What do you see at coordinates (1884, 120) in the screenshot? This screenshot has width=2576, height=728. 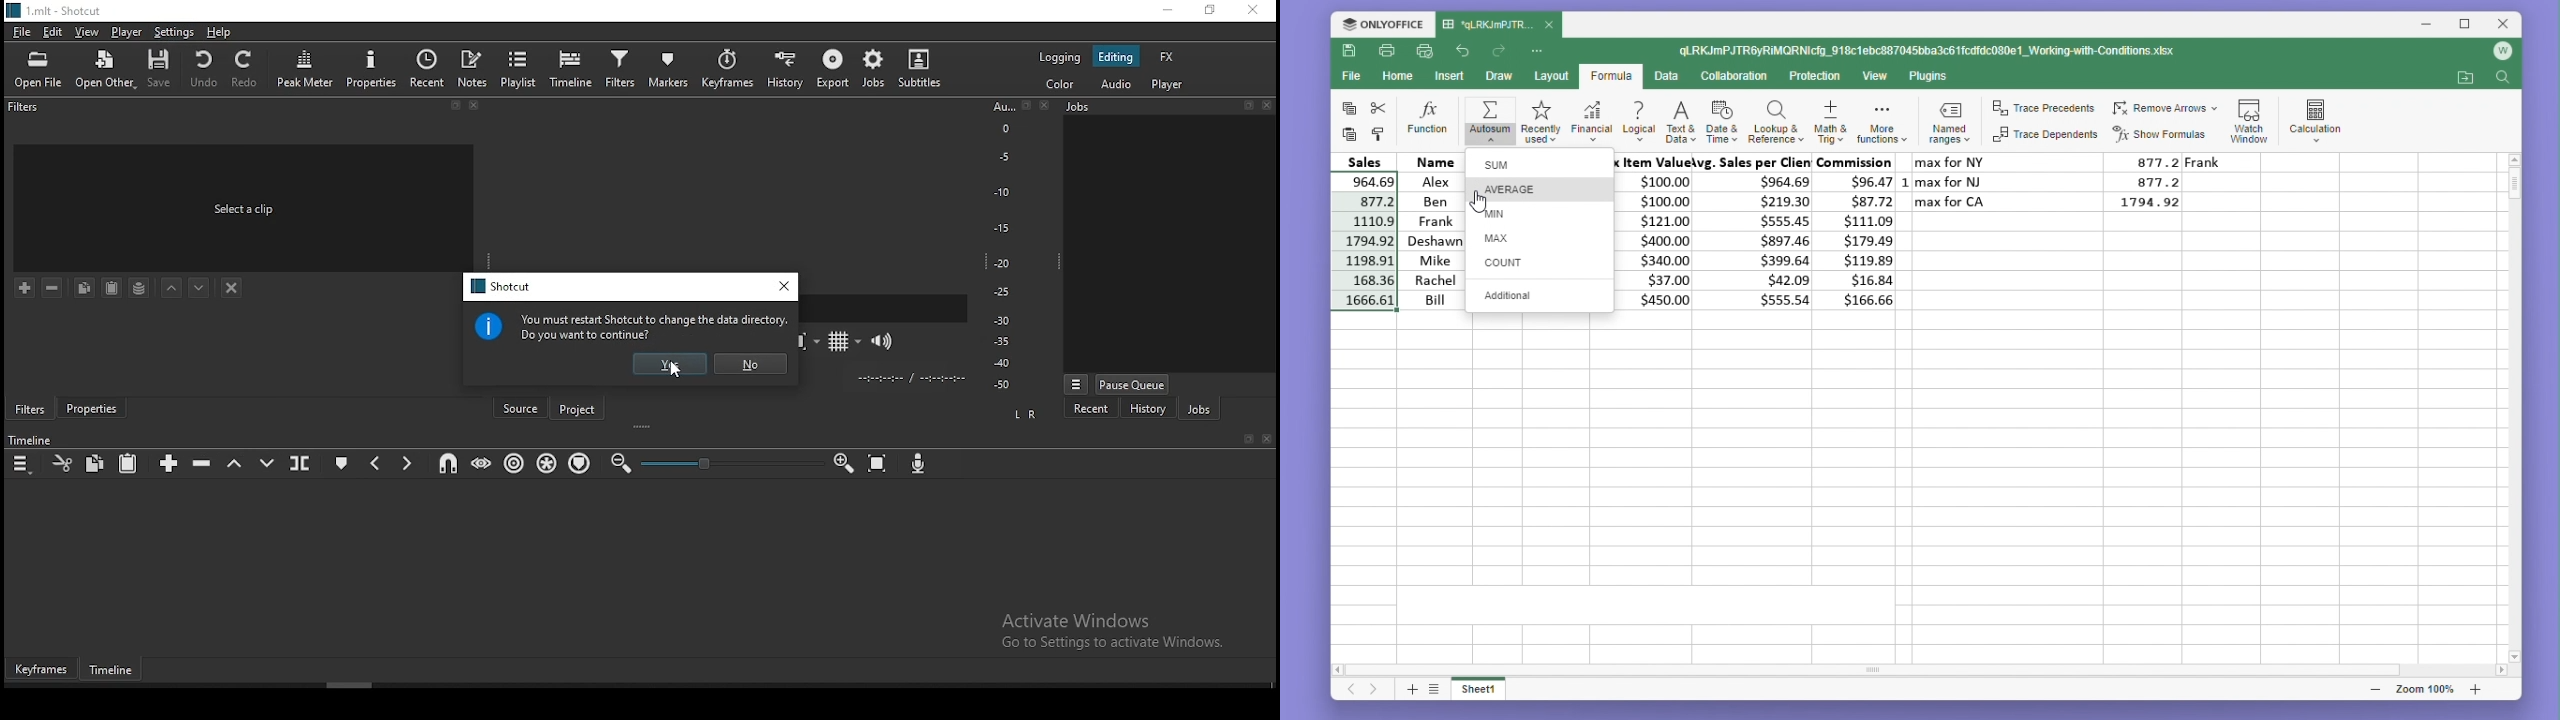 I see `More functions` at bounding box center [1884, 120].